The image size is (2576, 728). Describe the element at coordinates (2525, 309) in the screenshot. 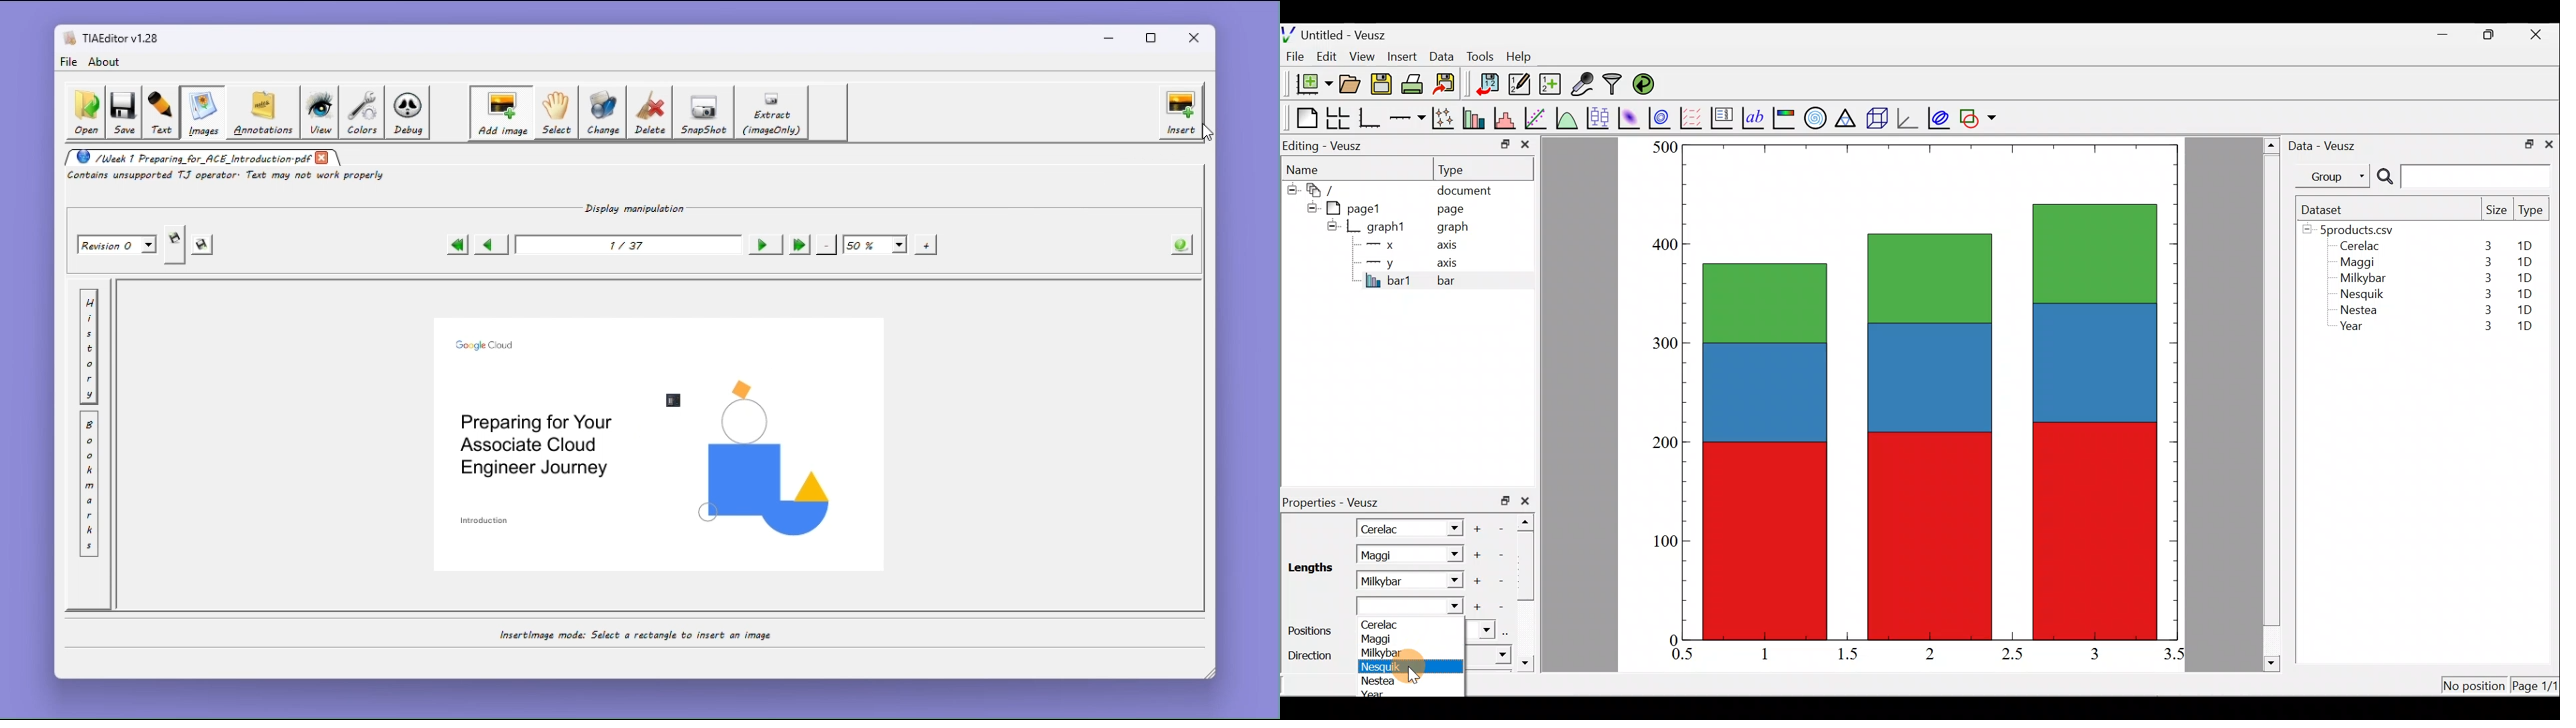

I see `1D` at that location.